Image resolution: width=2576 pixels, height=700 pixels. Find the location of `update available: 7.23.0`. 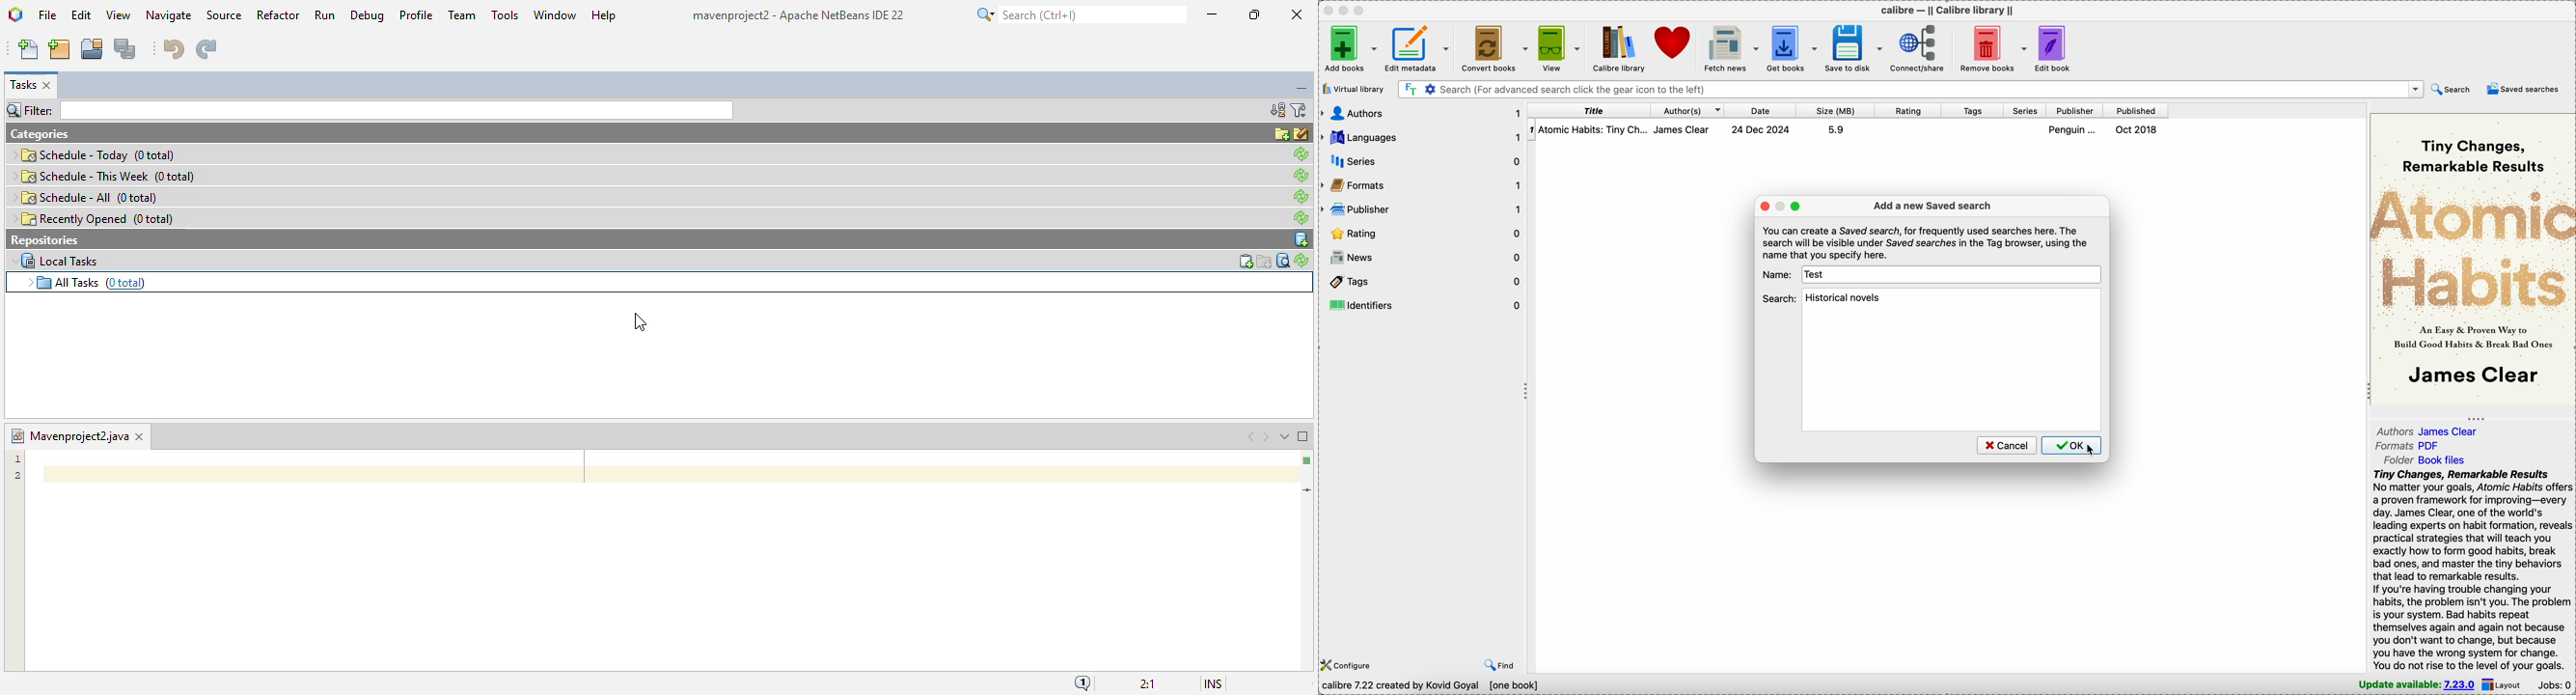

update available: 7.23.0 is located at coordinates (2413, 684).